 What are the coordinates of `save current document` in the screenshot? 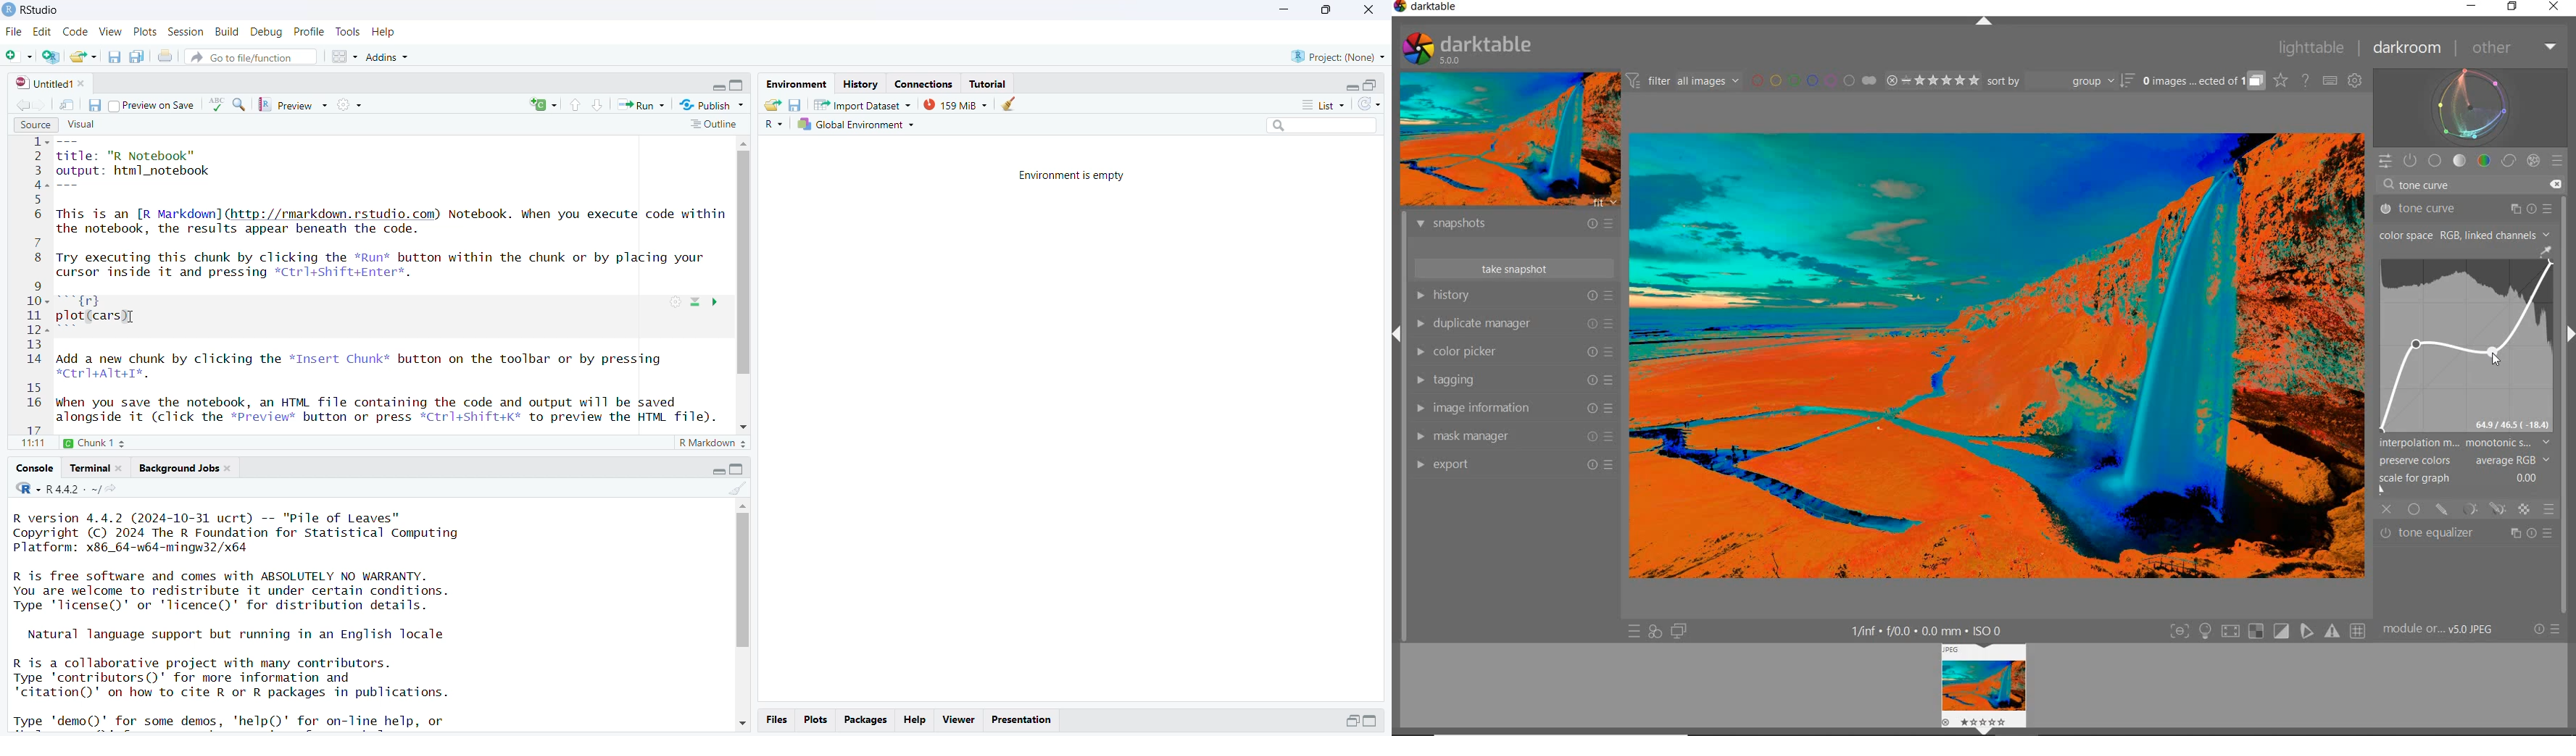 It's located at (95, 104).